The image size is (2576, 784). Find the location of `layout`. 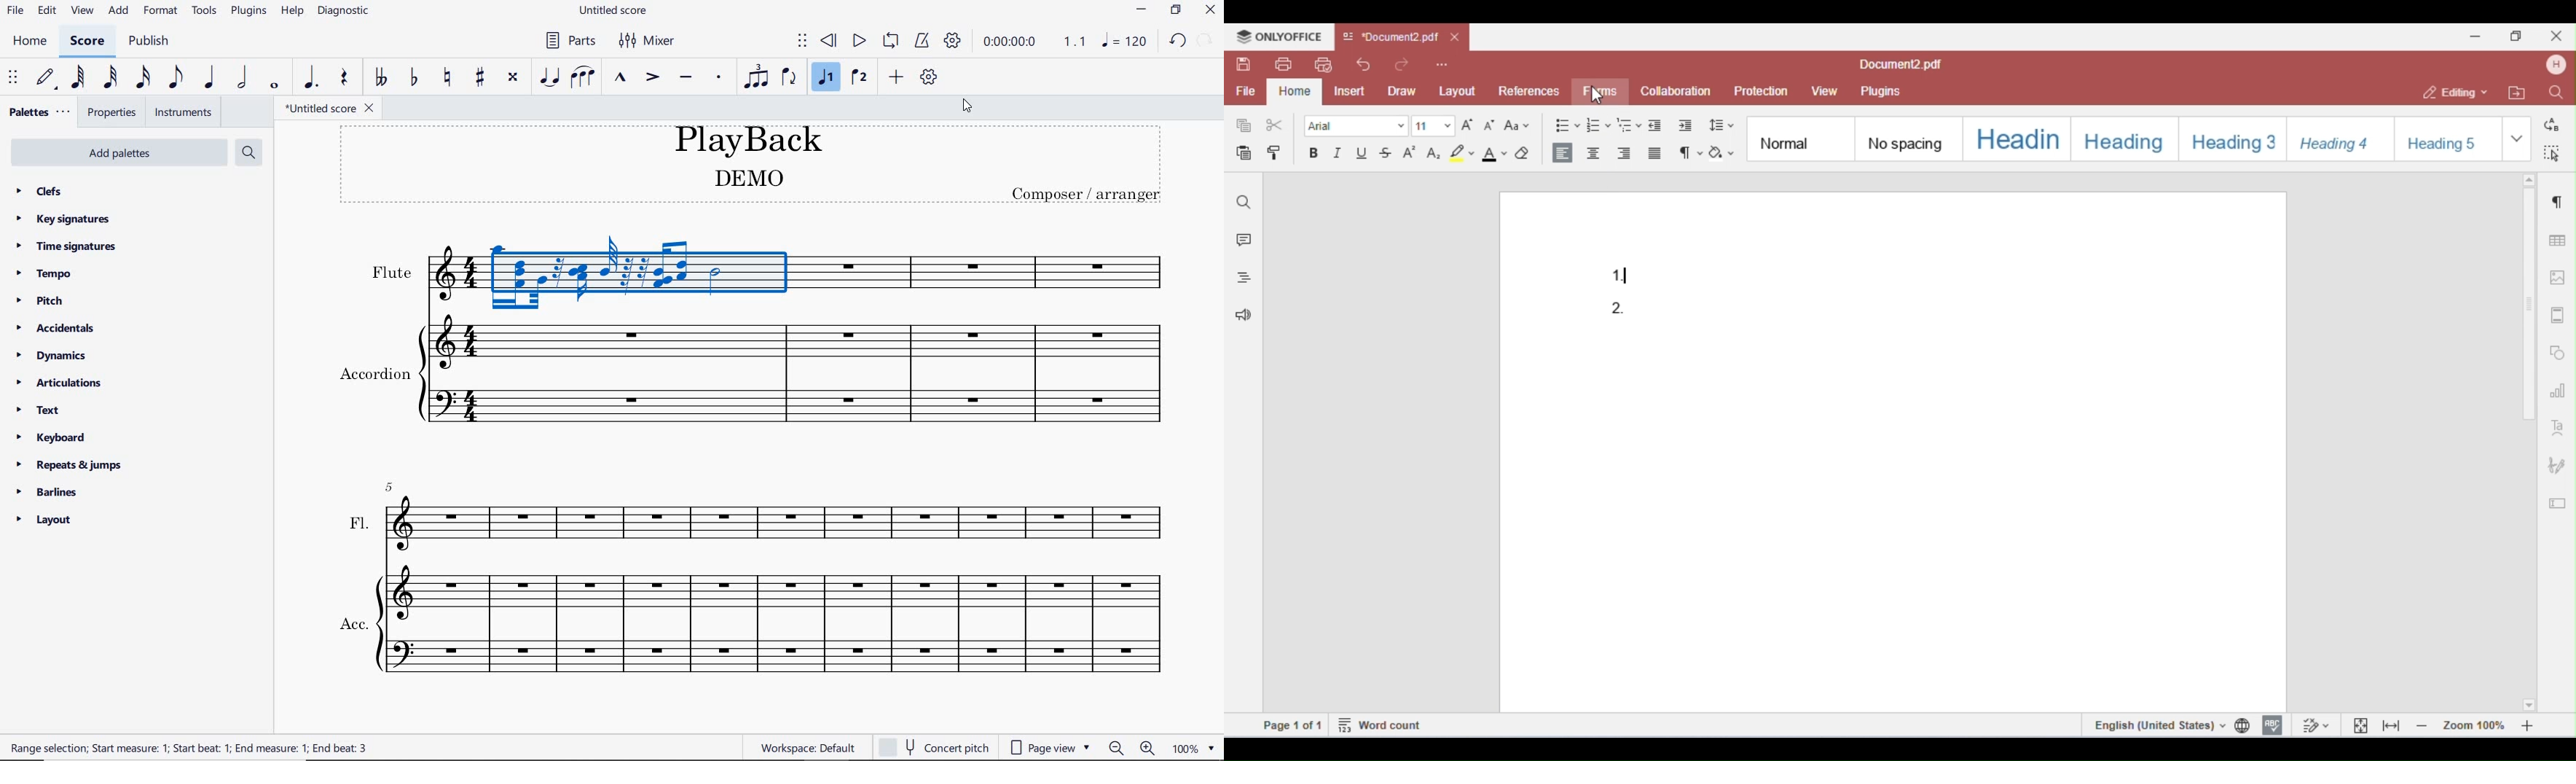

layout is located at coordinates (45, 518).